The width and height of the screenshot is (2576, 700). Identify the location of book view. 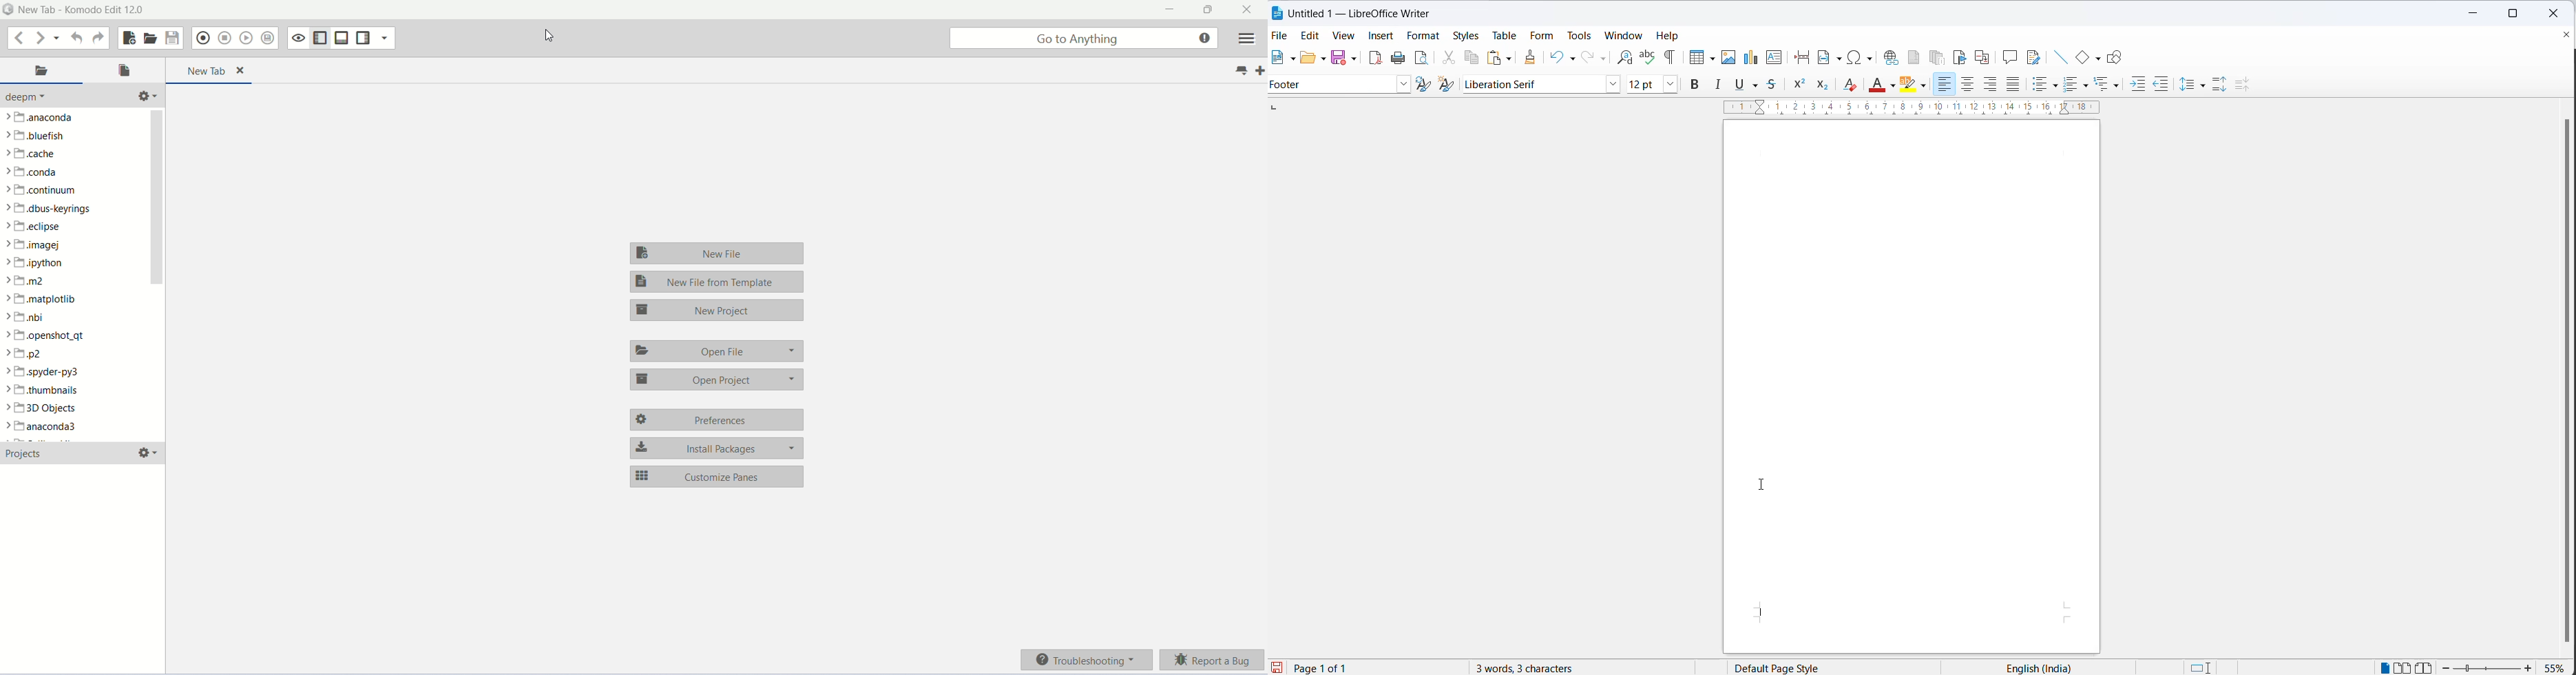
(2426, 667).